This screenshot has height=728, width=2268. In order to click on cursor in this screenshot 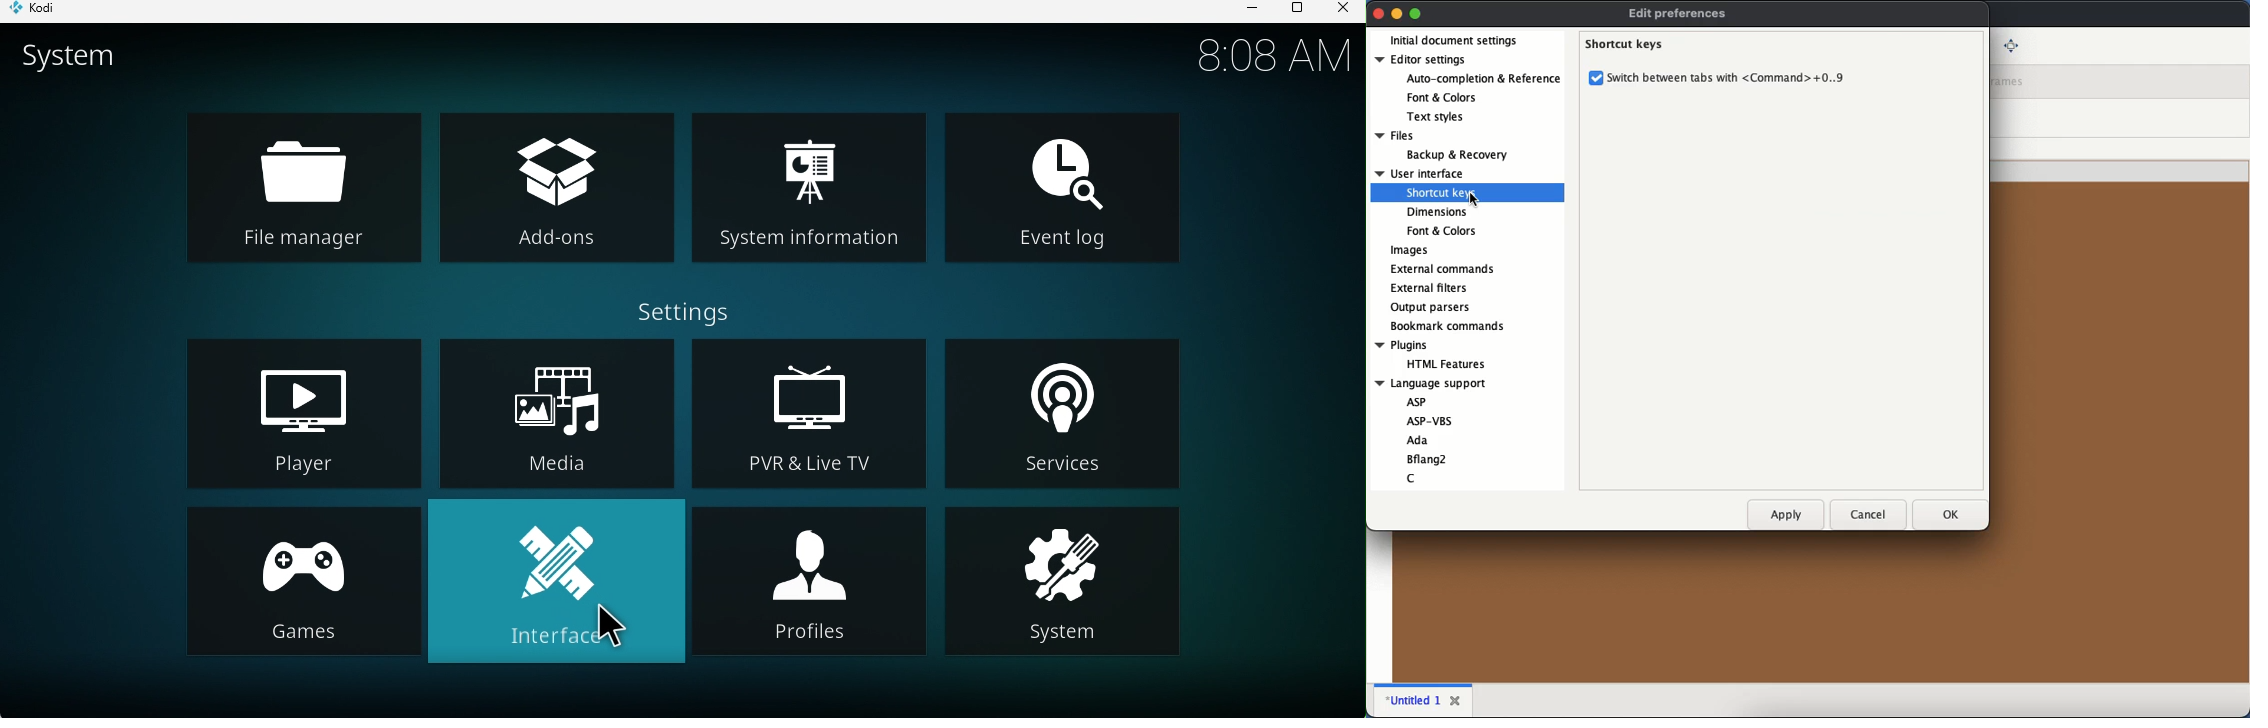, I will do `click(611, 633)`.